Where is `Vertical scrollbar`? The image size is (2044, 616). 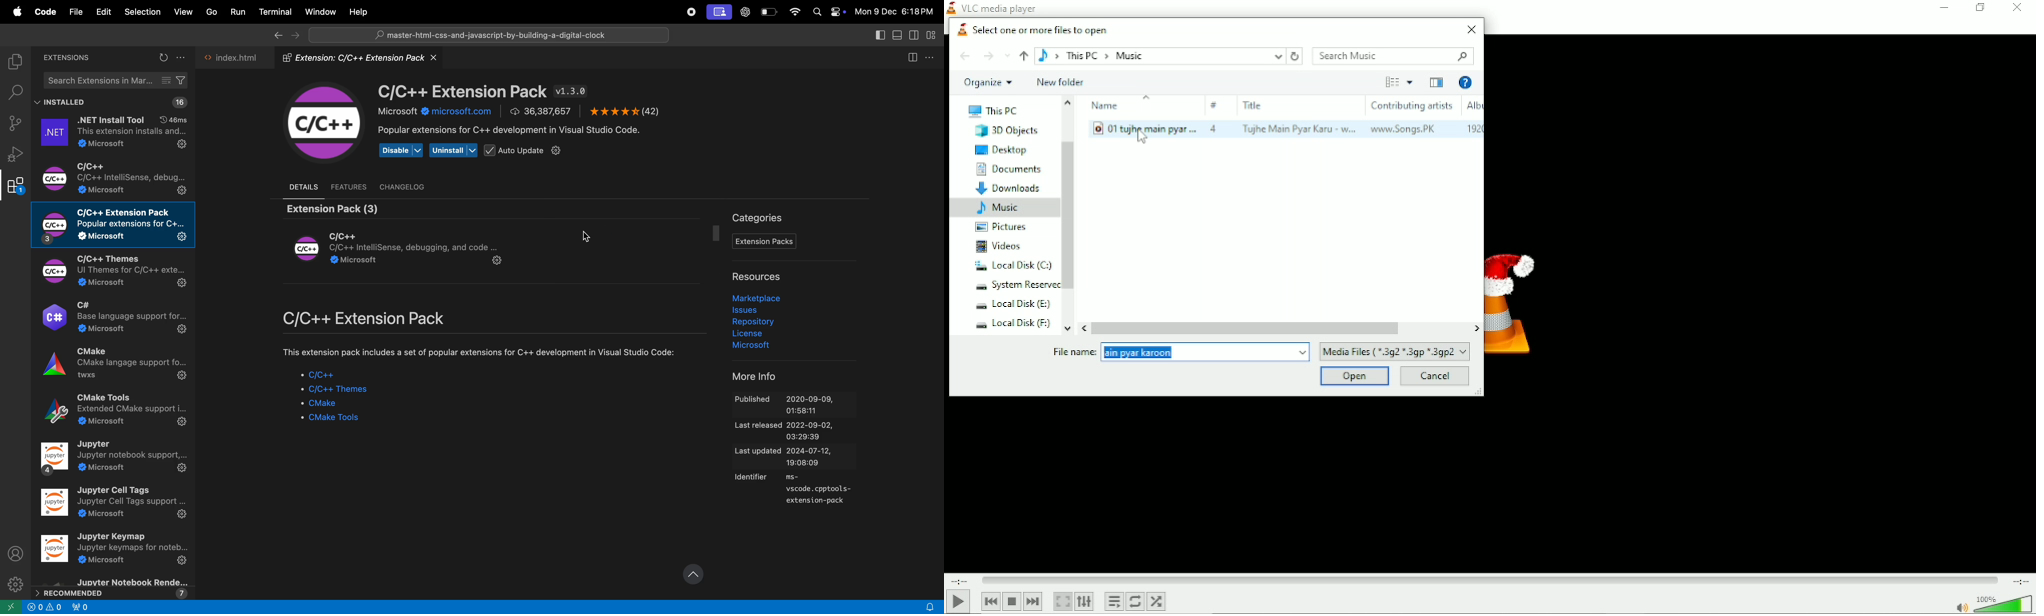
Vertical scrollbar is located at coordinates (1069, 216).